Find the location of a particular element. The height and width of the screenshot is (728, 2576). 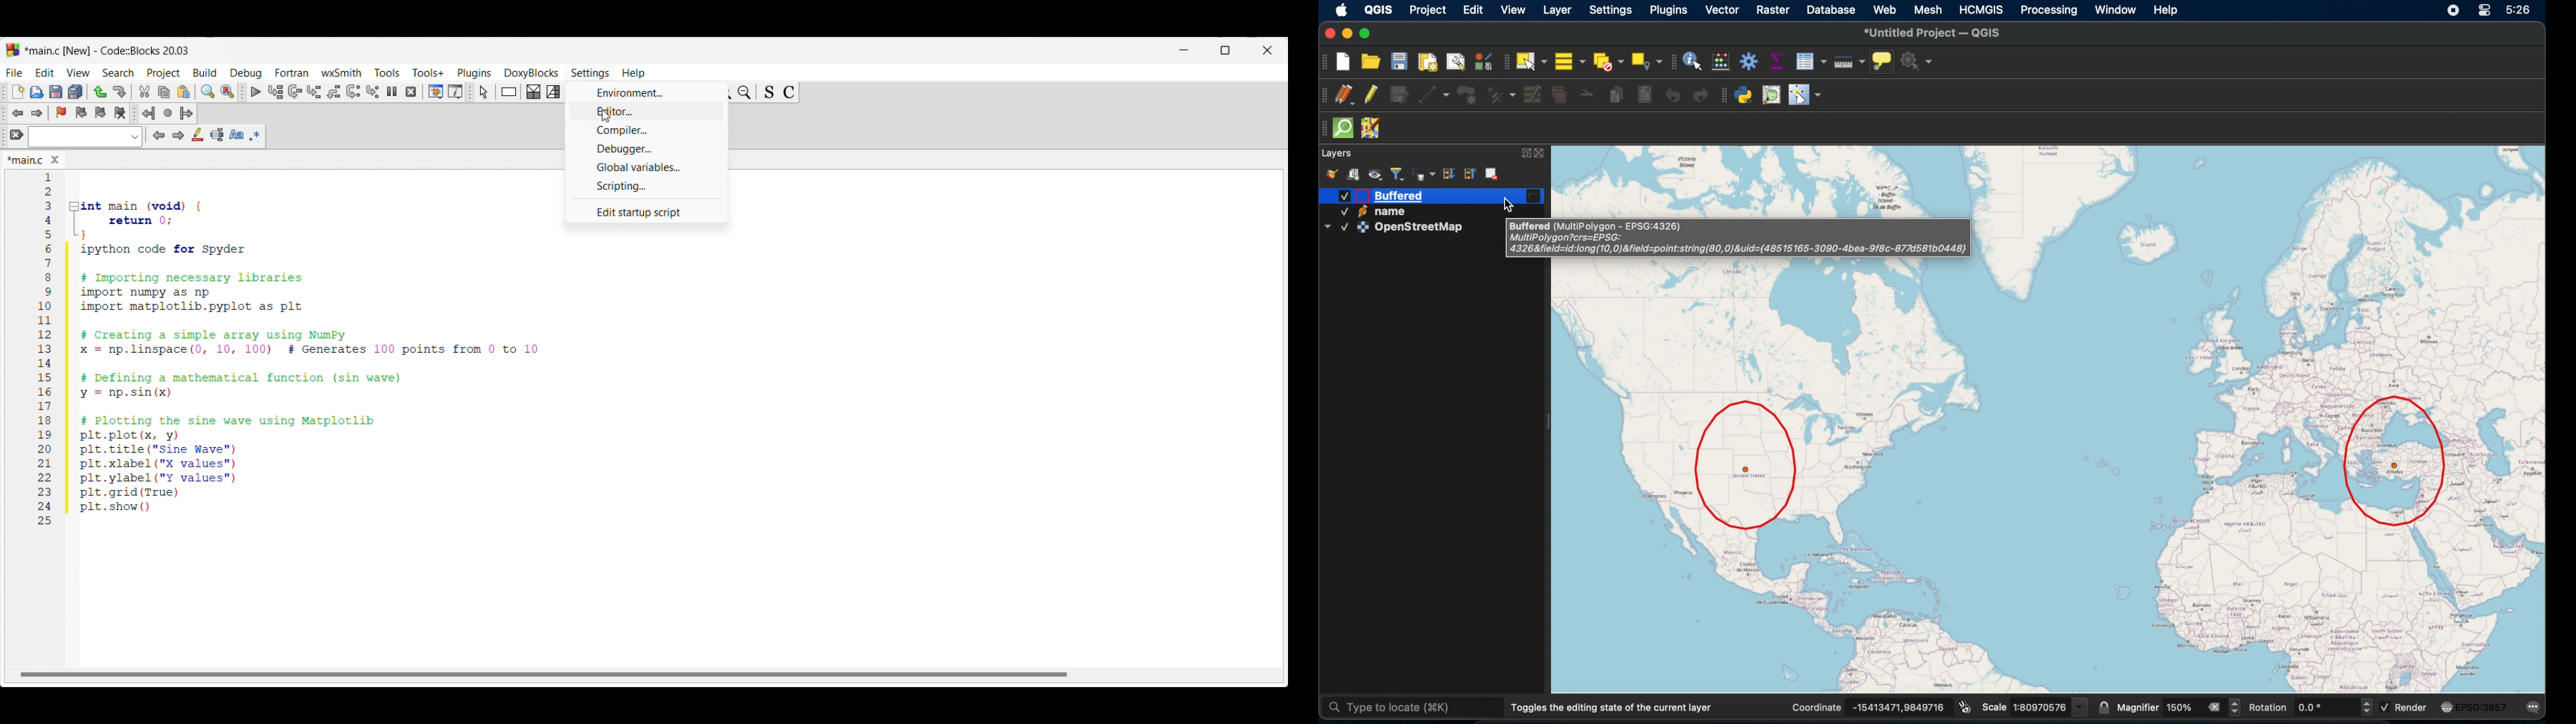

maximize is located at coordinates (1367, 34).